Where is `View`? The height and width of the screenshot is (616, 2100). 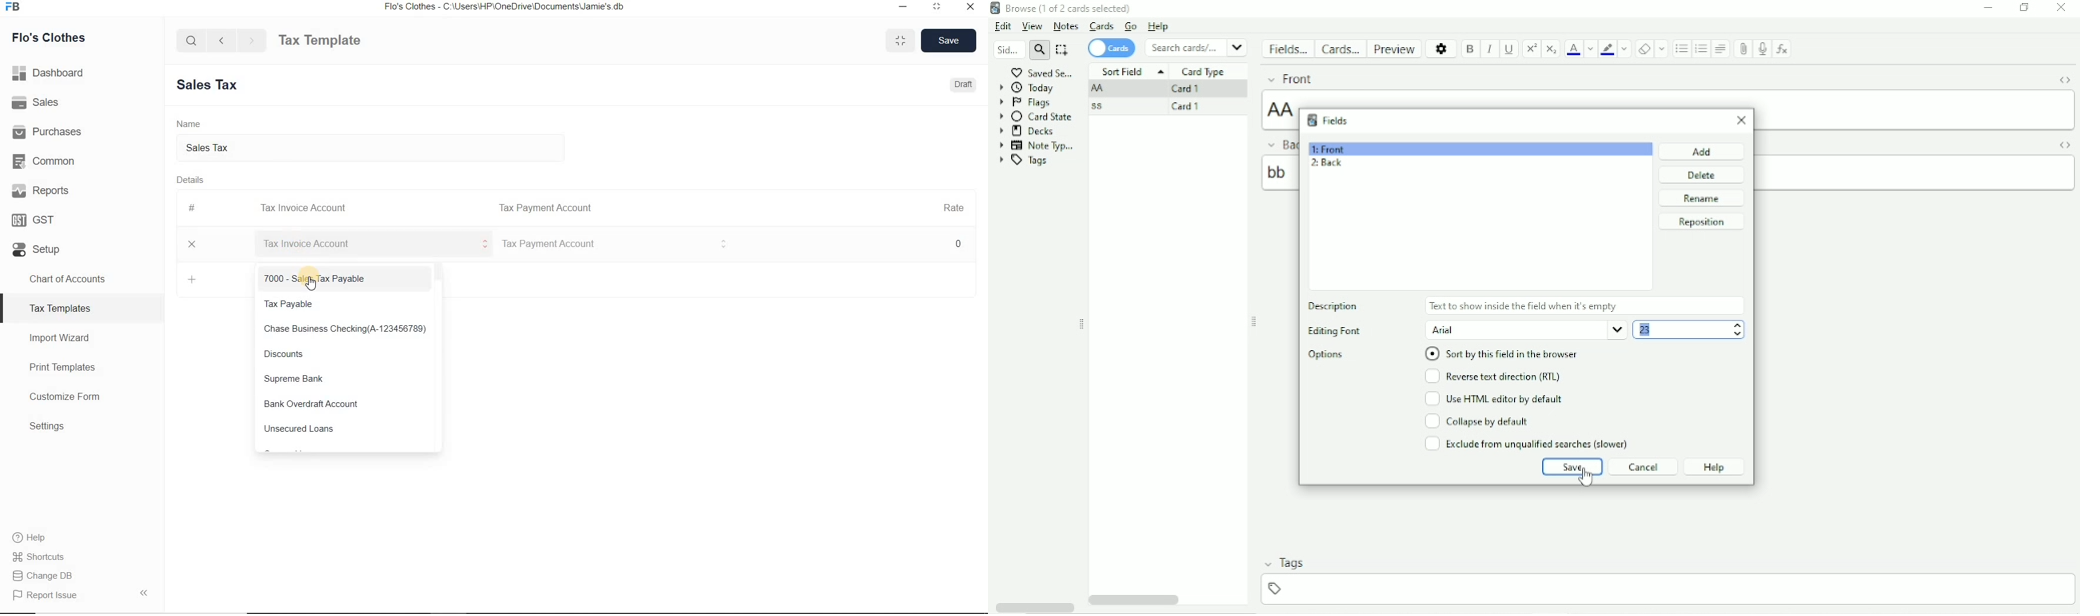
View is located at coordinates (1033, 27).